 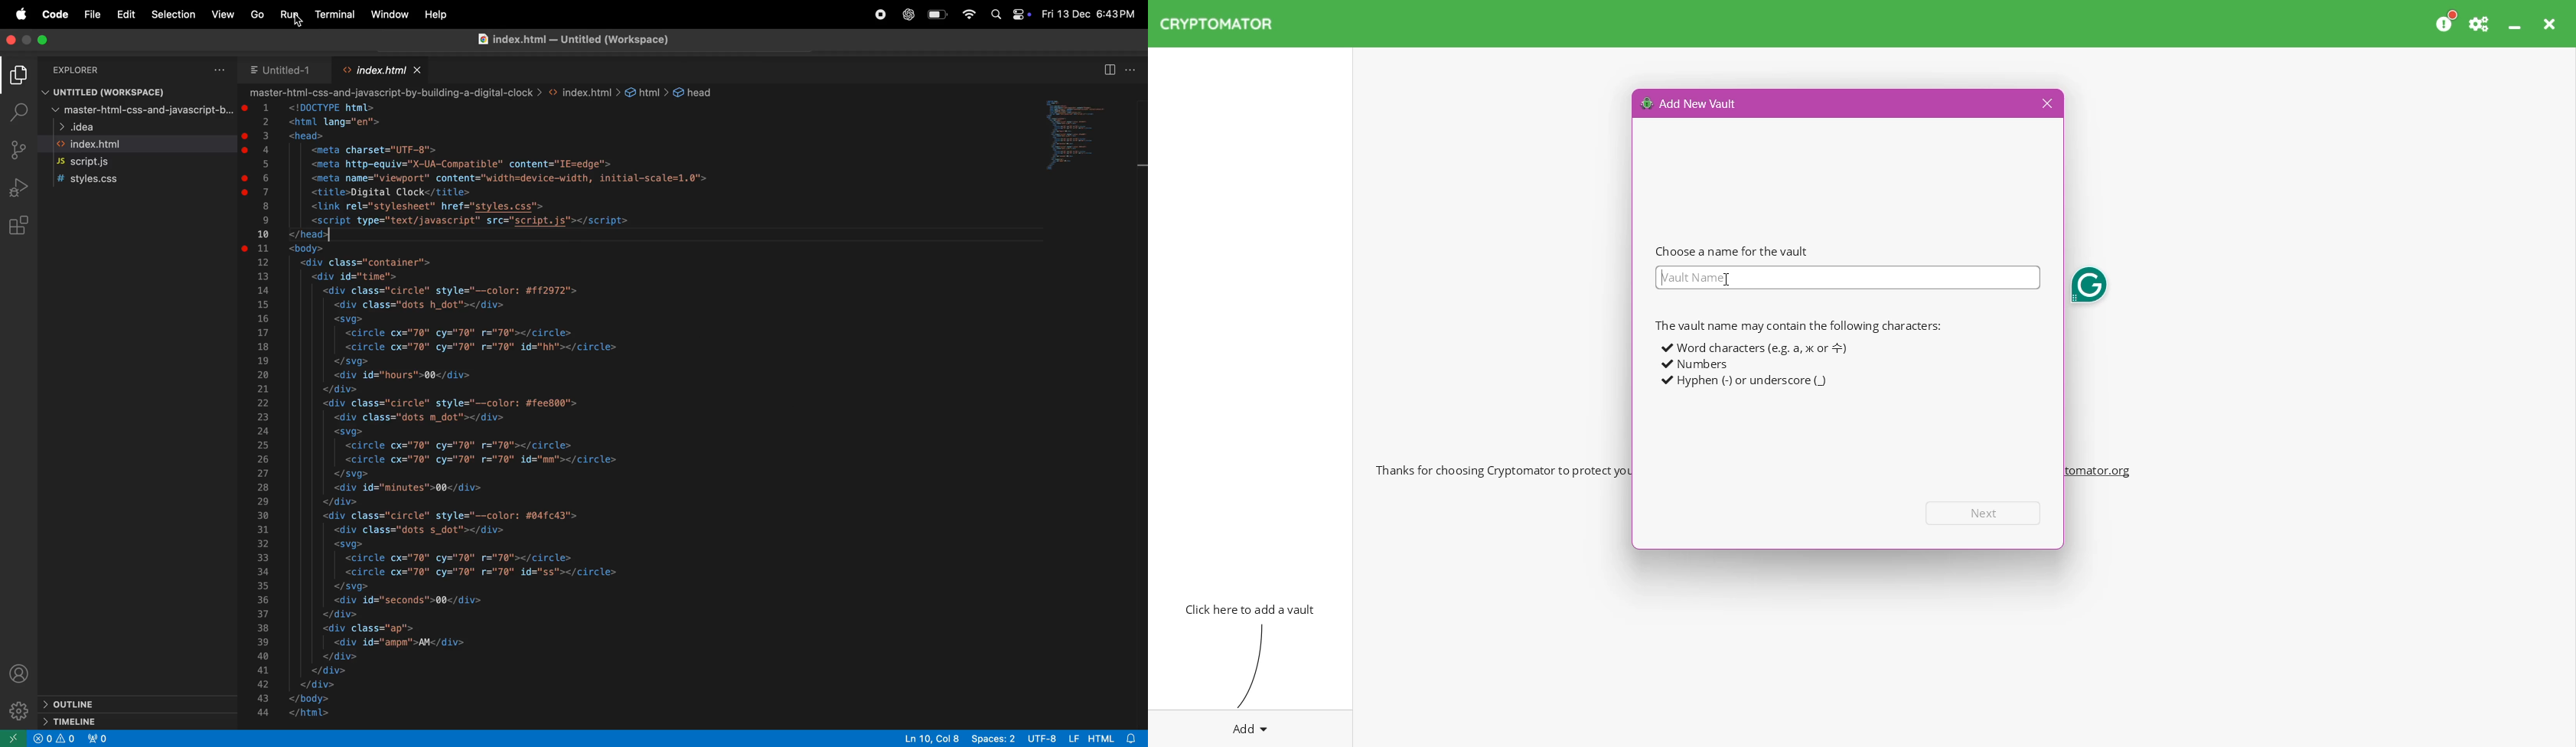 What do you see at coordinates (1009, 16) in the screenshot?
I see `apple widgets` at bounding box center [1009, 16].